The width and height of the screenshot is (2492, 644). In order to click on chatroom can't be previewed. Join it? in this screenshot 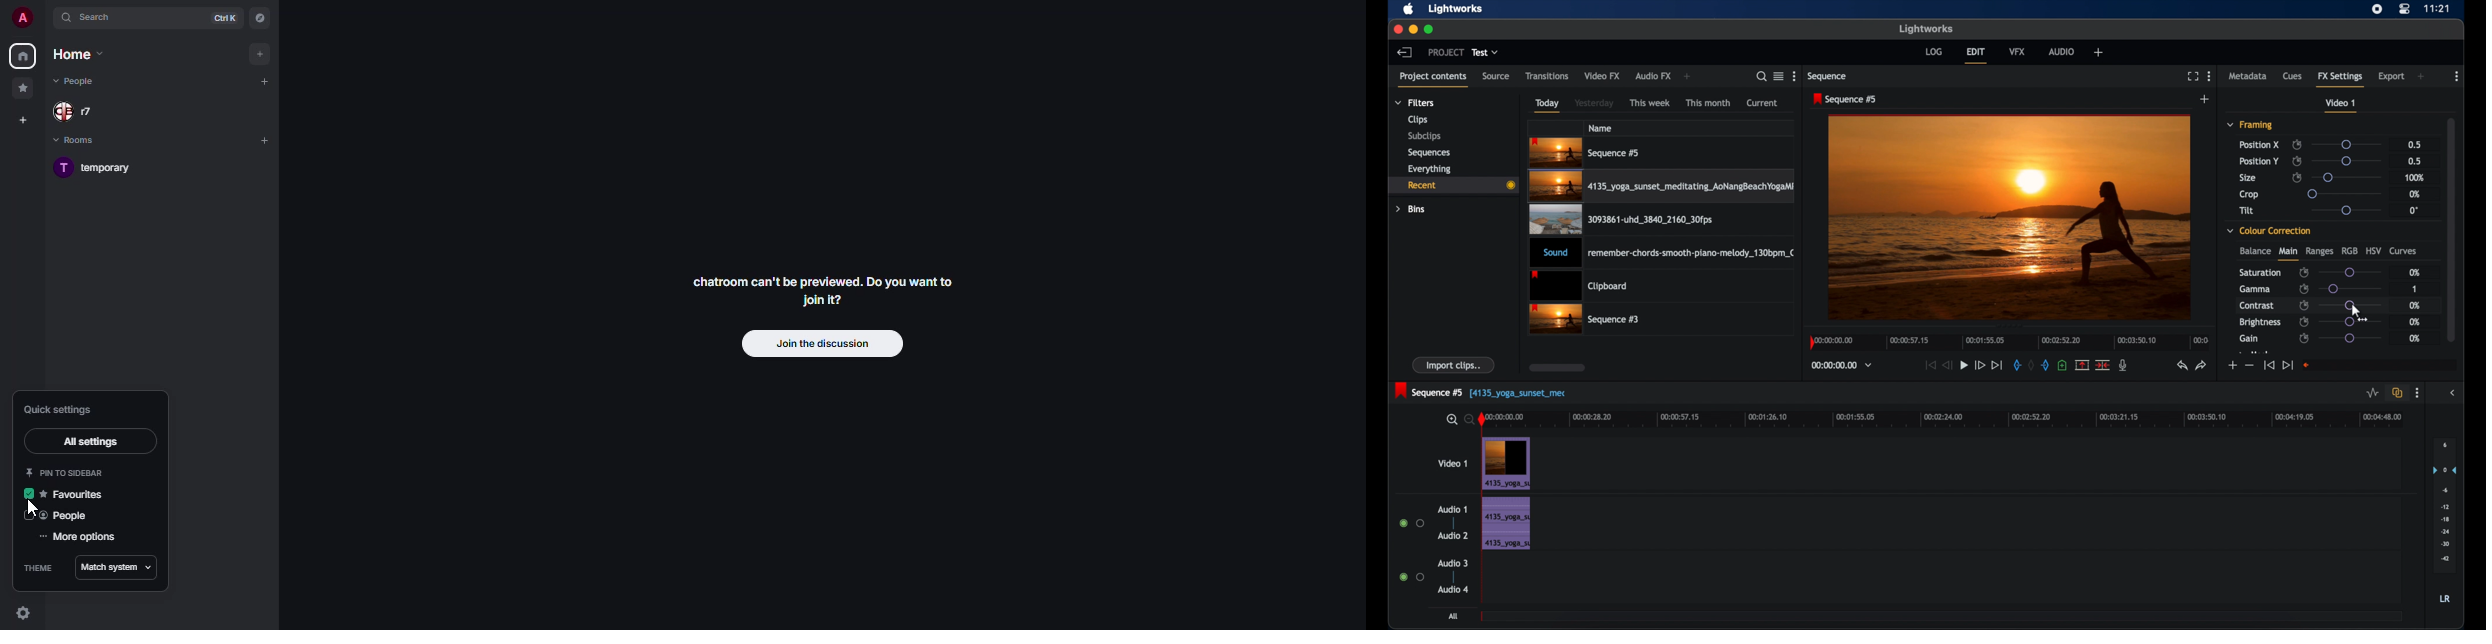, I will do `click(820, 285)`.